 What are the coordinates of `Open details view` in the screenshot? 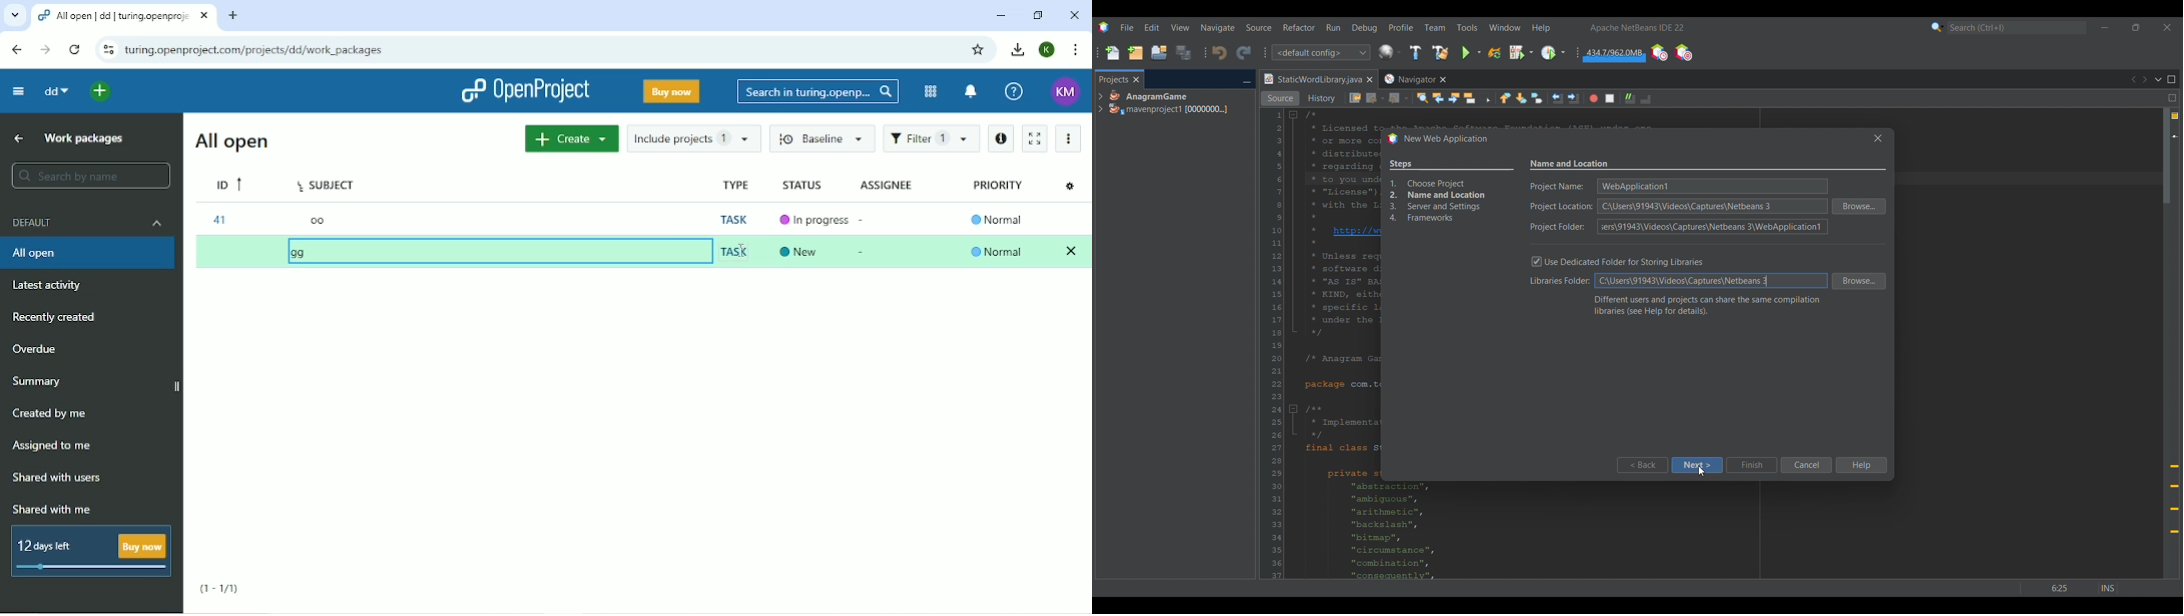 It's located at (1001, 138).